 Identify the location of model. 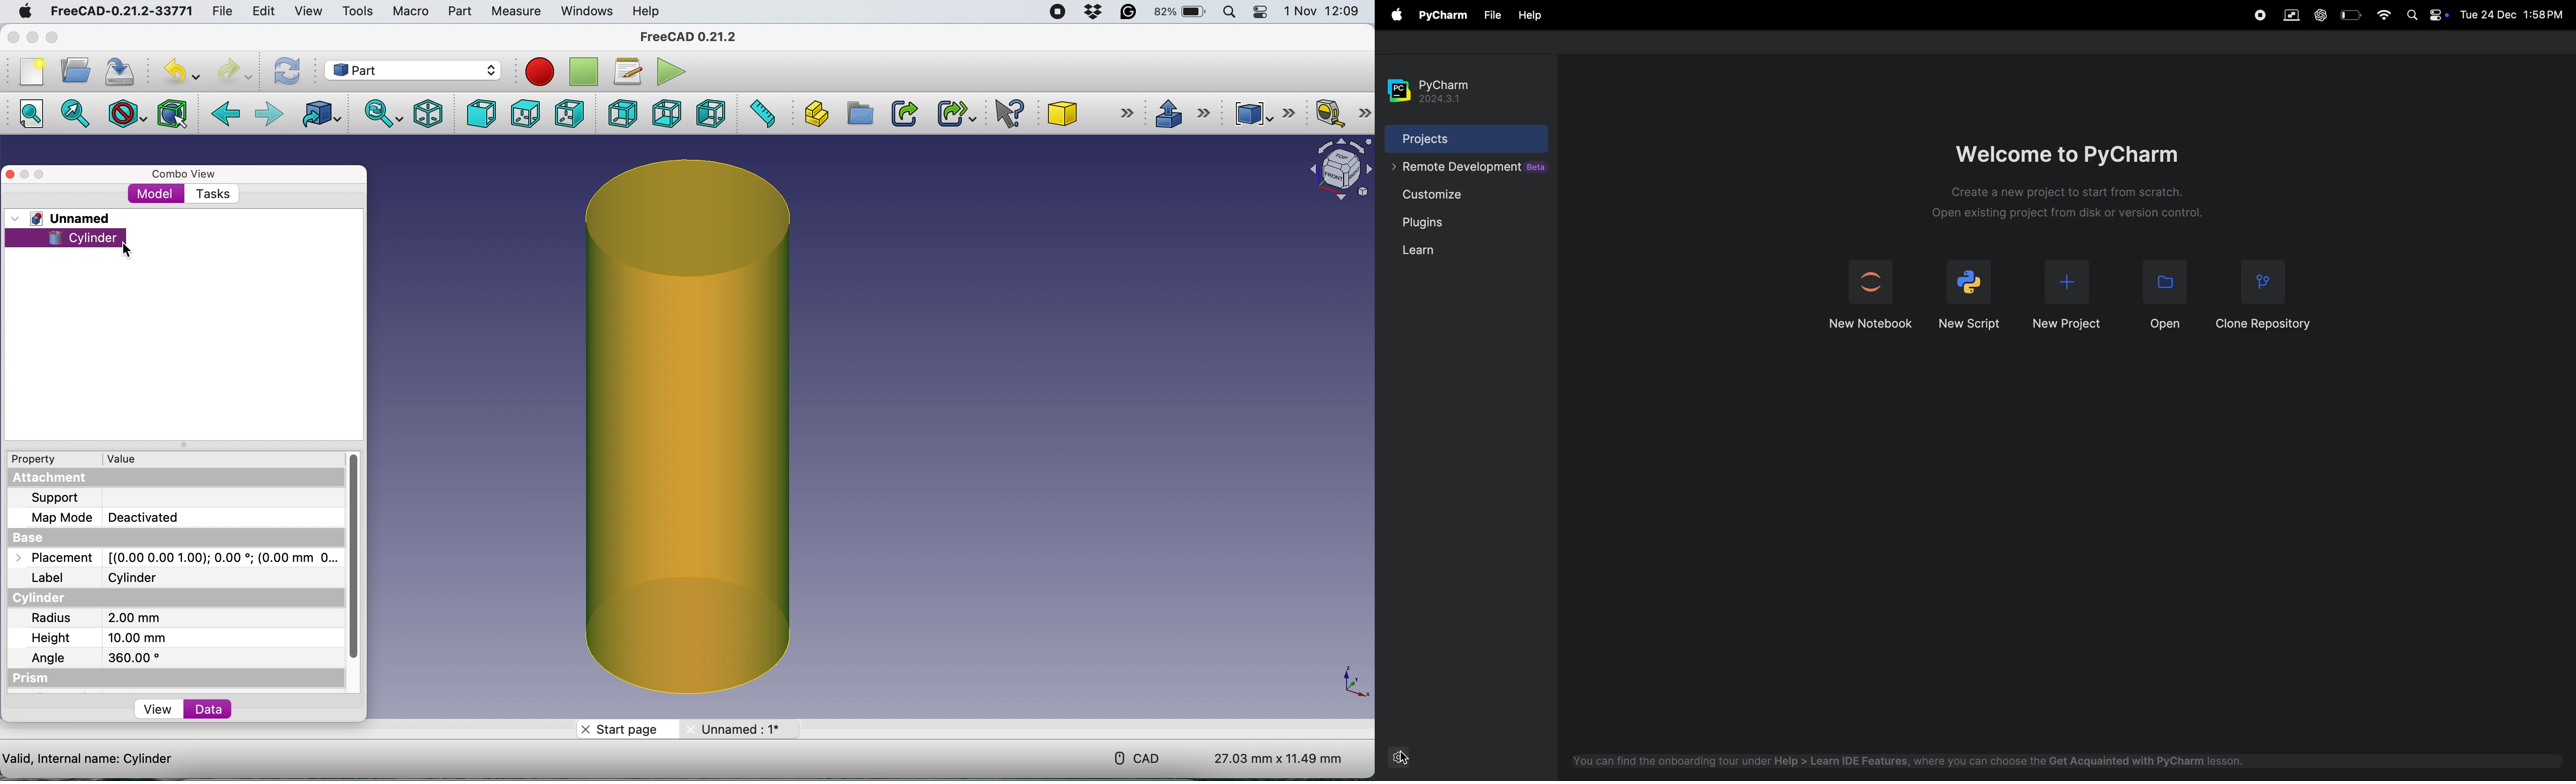
(156, 193).